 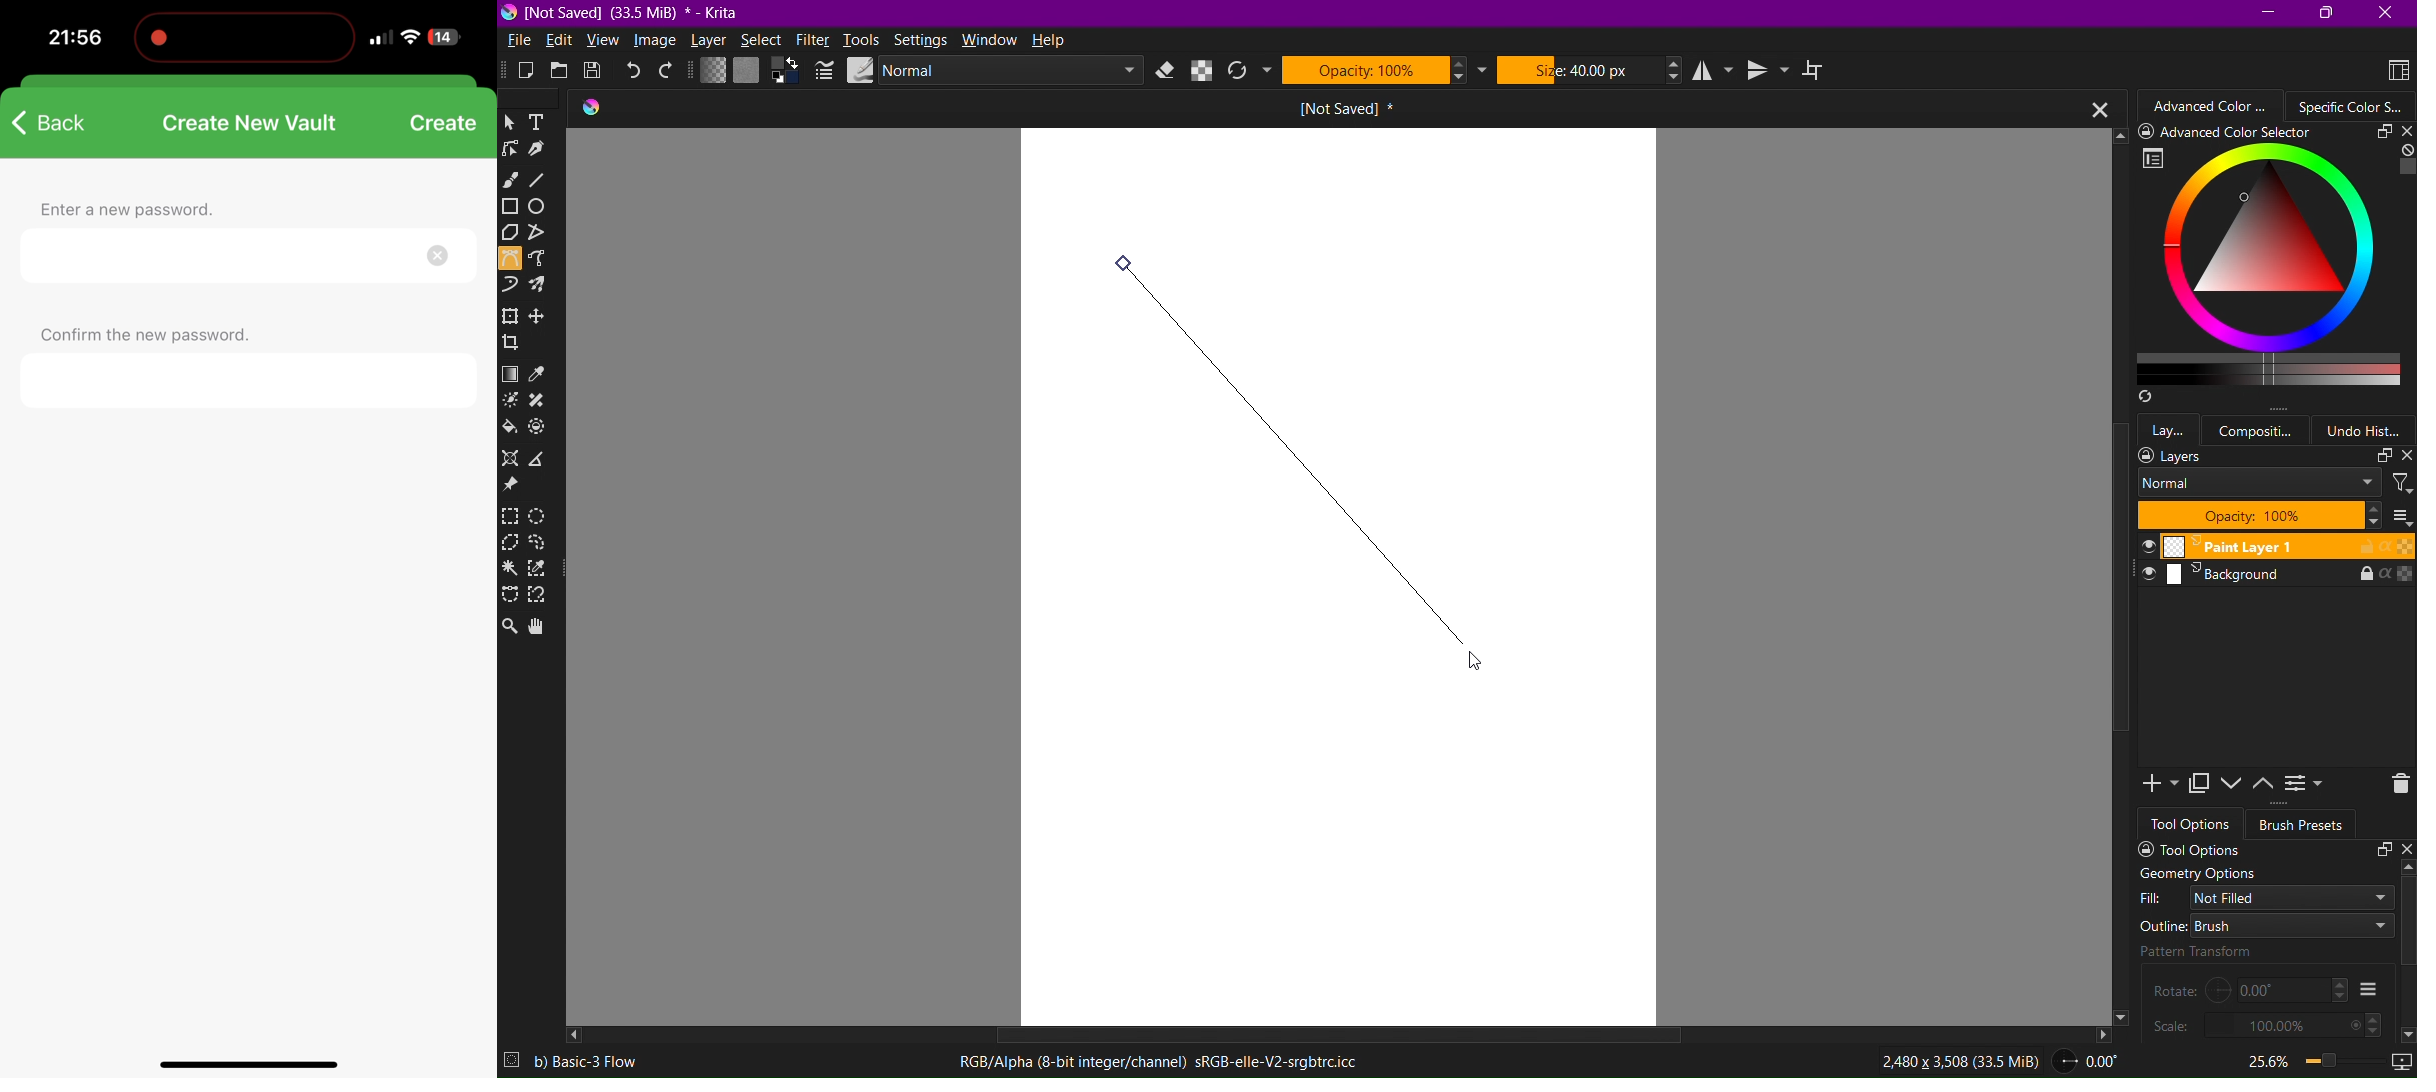 I want to click on Move Layer or Mask Down, so click(x=2235, y=784).